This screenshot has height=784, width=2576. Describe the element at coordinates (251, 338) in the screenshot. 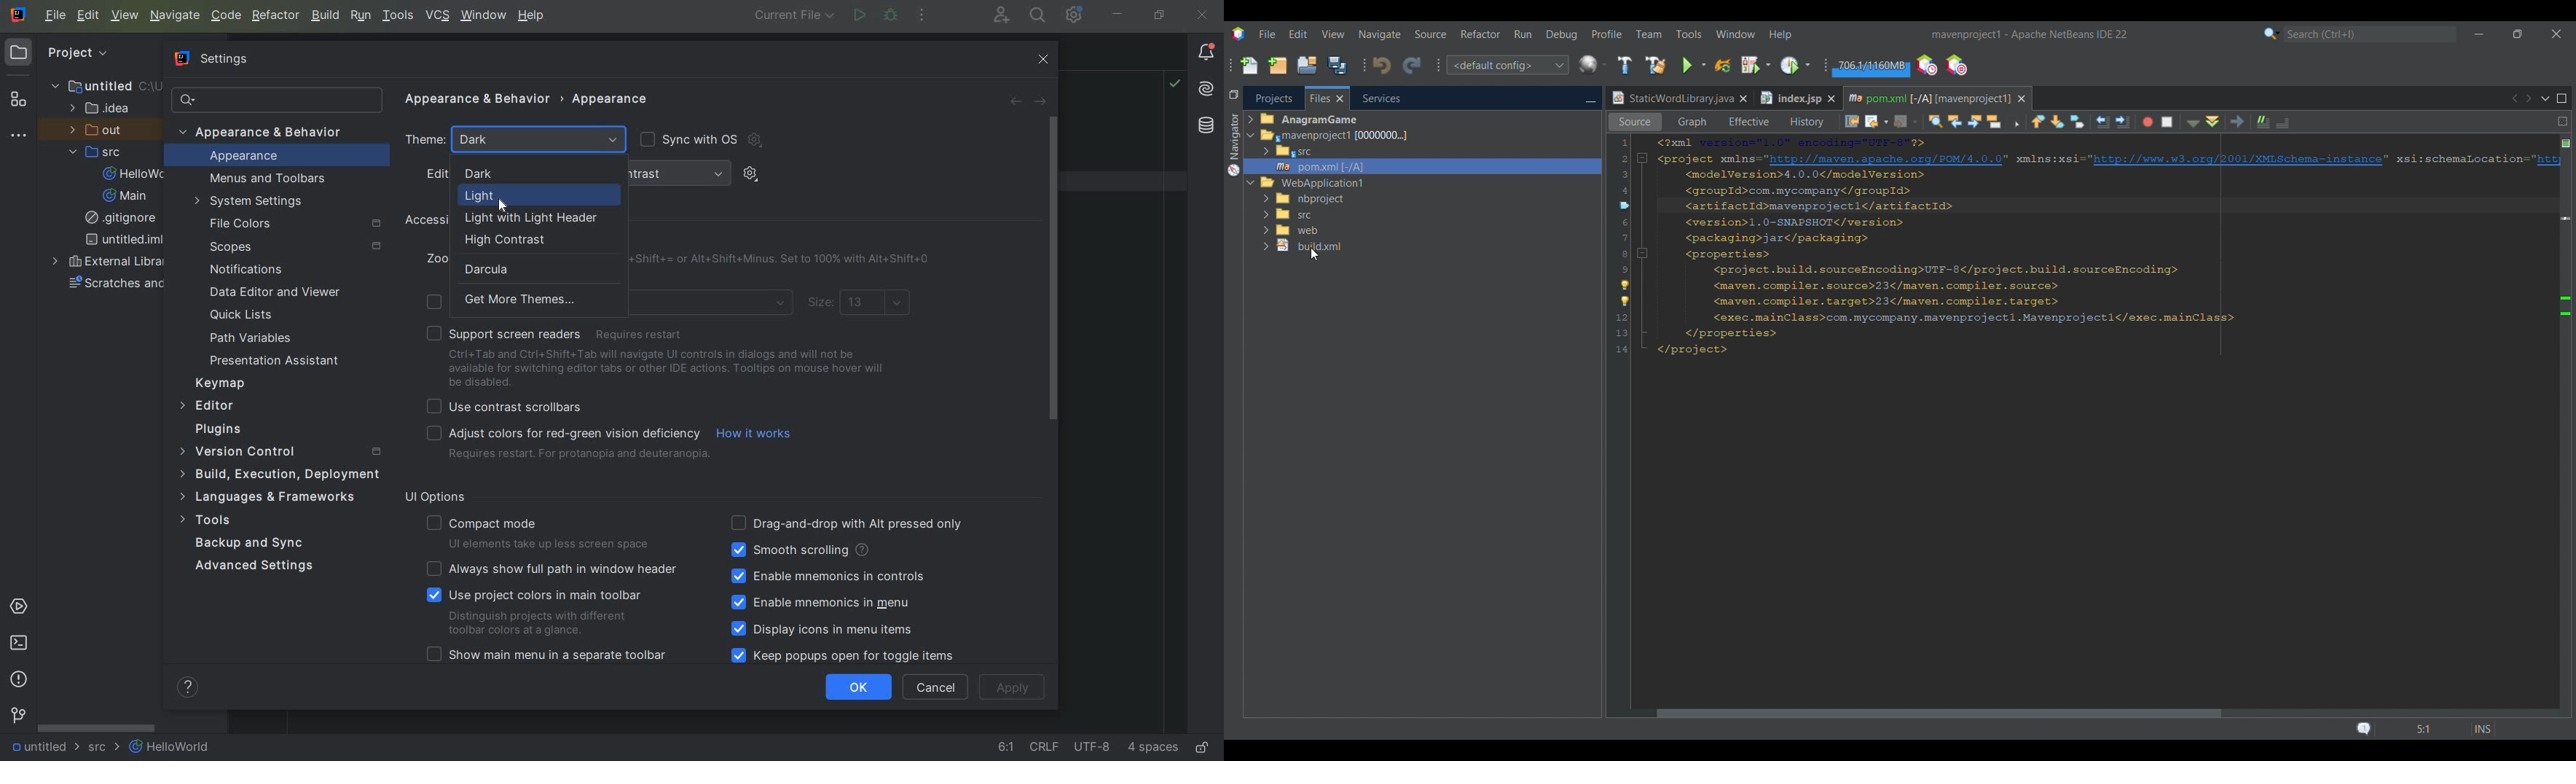

I see `PATH VARIABLES` at that location.